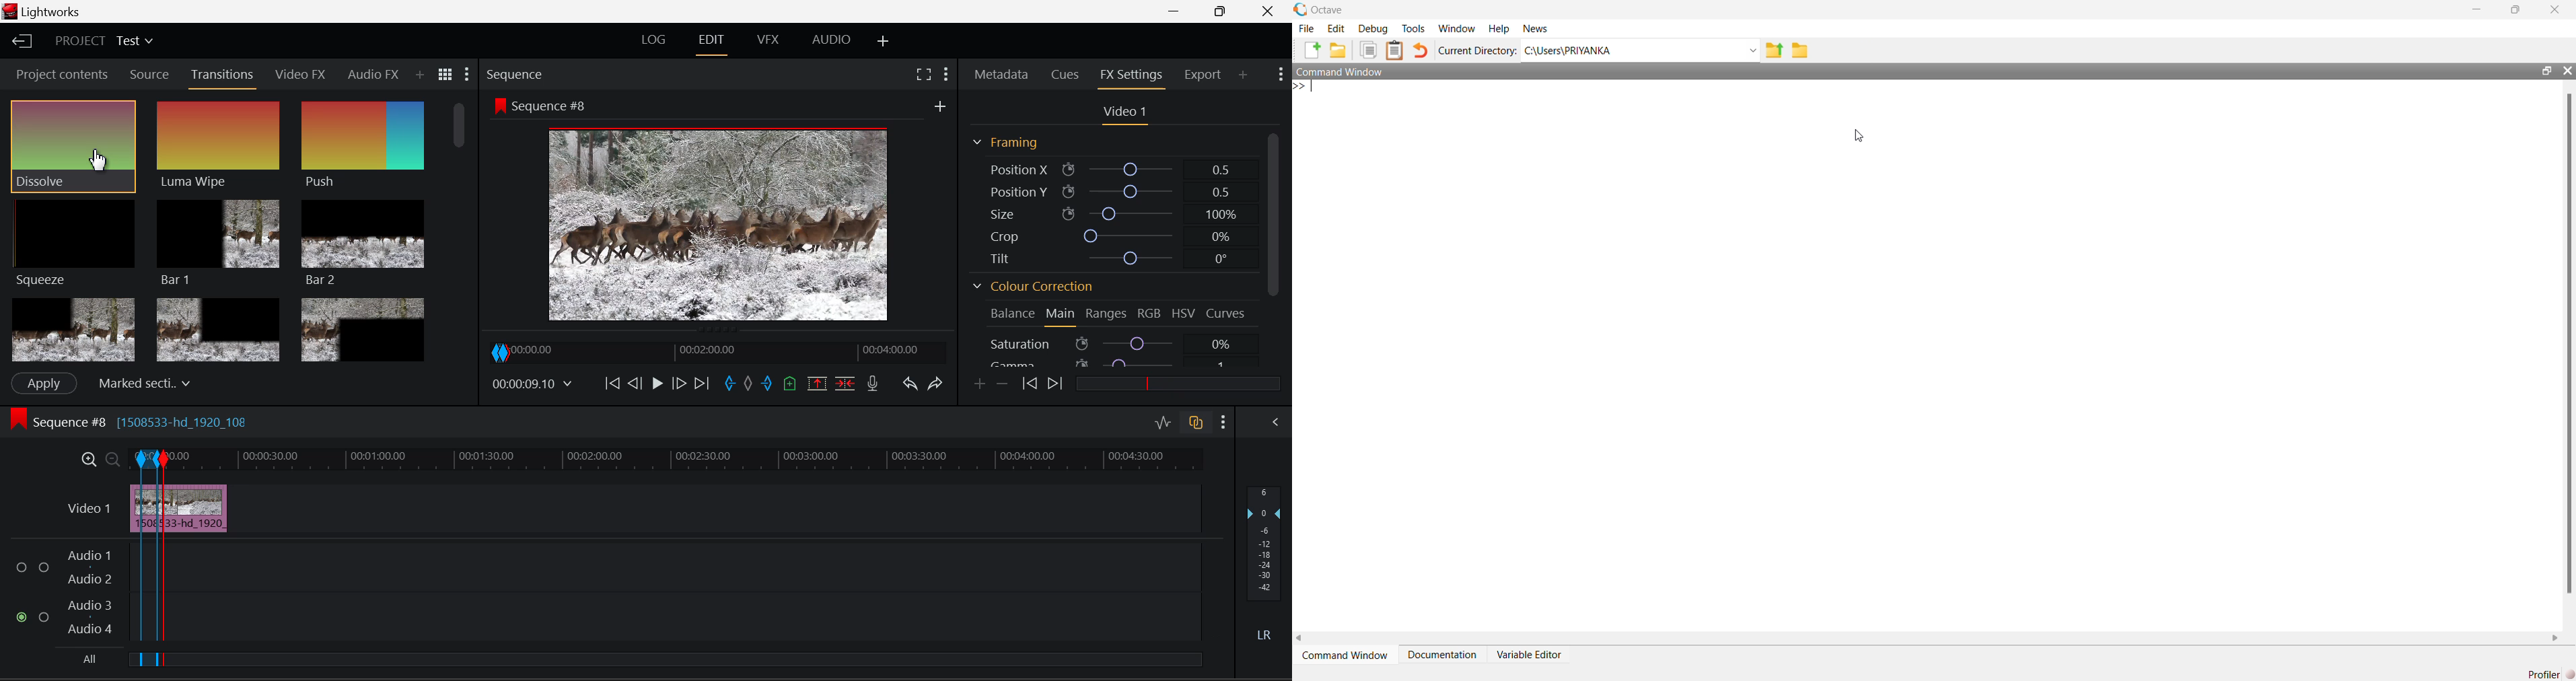 The image size is (2576, 700). Describe the element at coordinates (1063, 75) in the screenshot. I see `Cues` at that location.